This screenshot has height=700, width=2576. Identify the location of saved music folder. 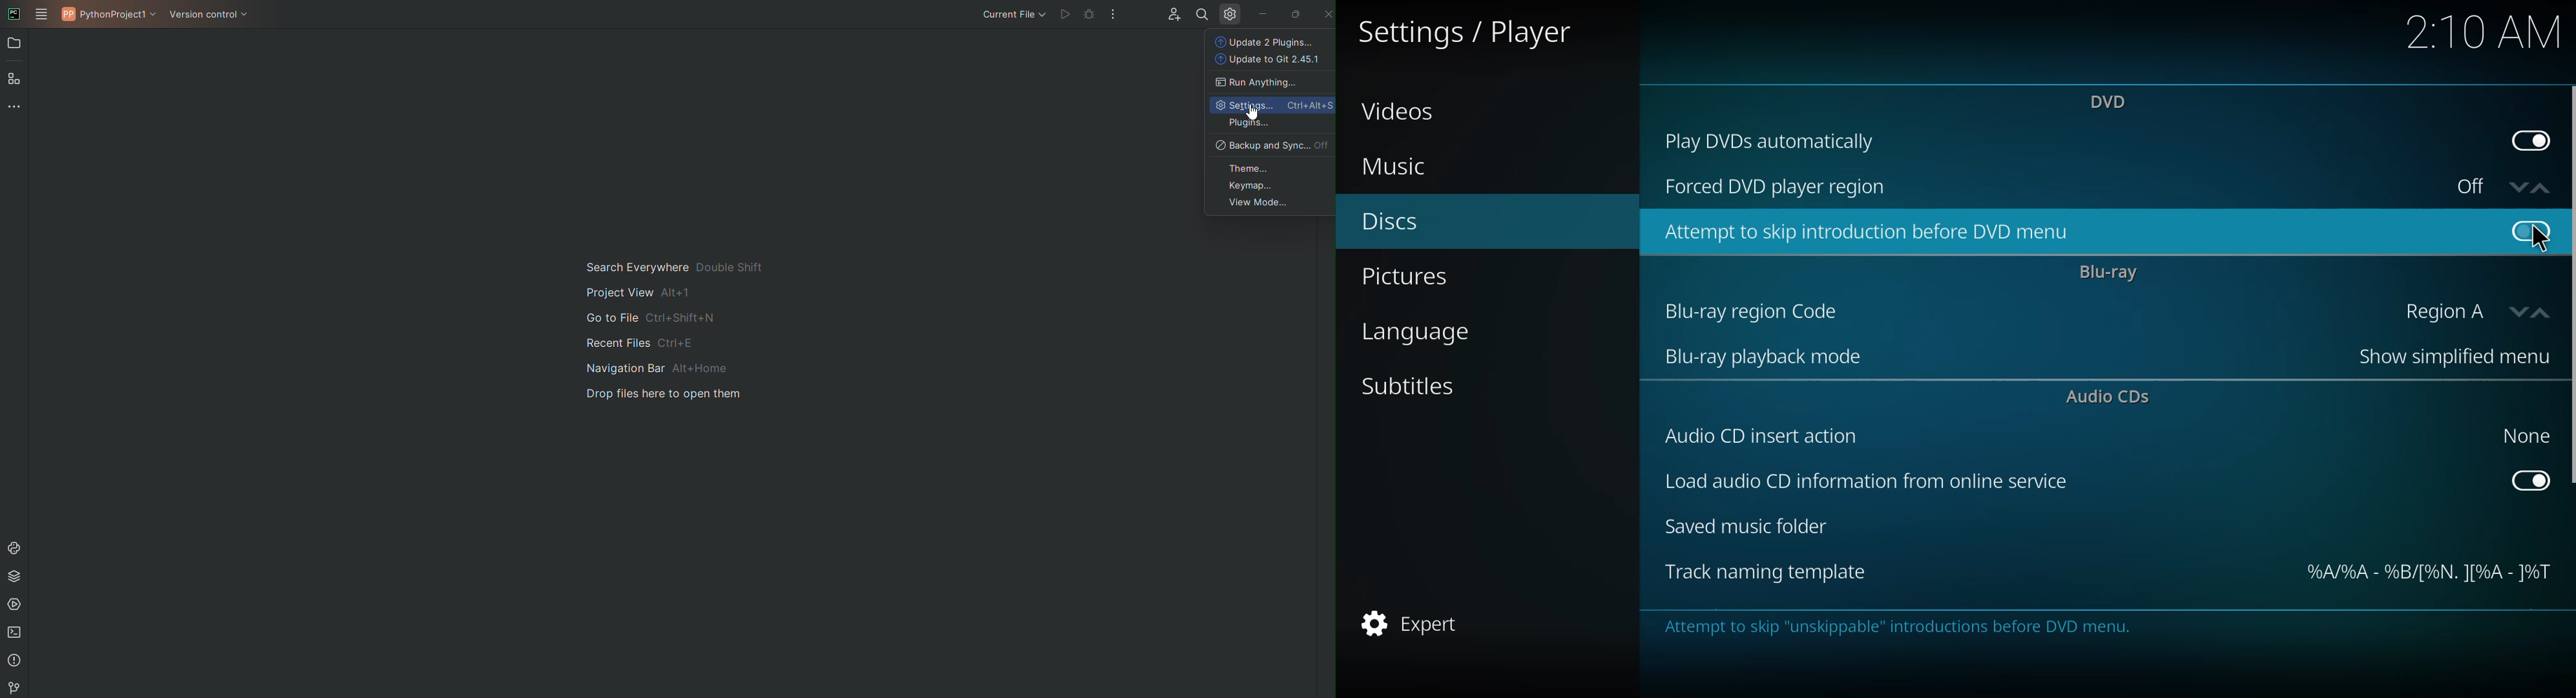
(1745, 525).